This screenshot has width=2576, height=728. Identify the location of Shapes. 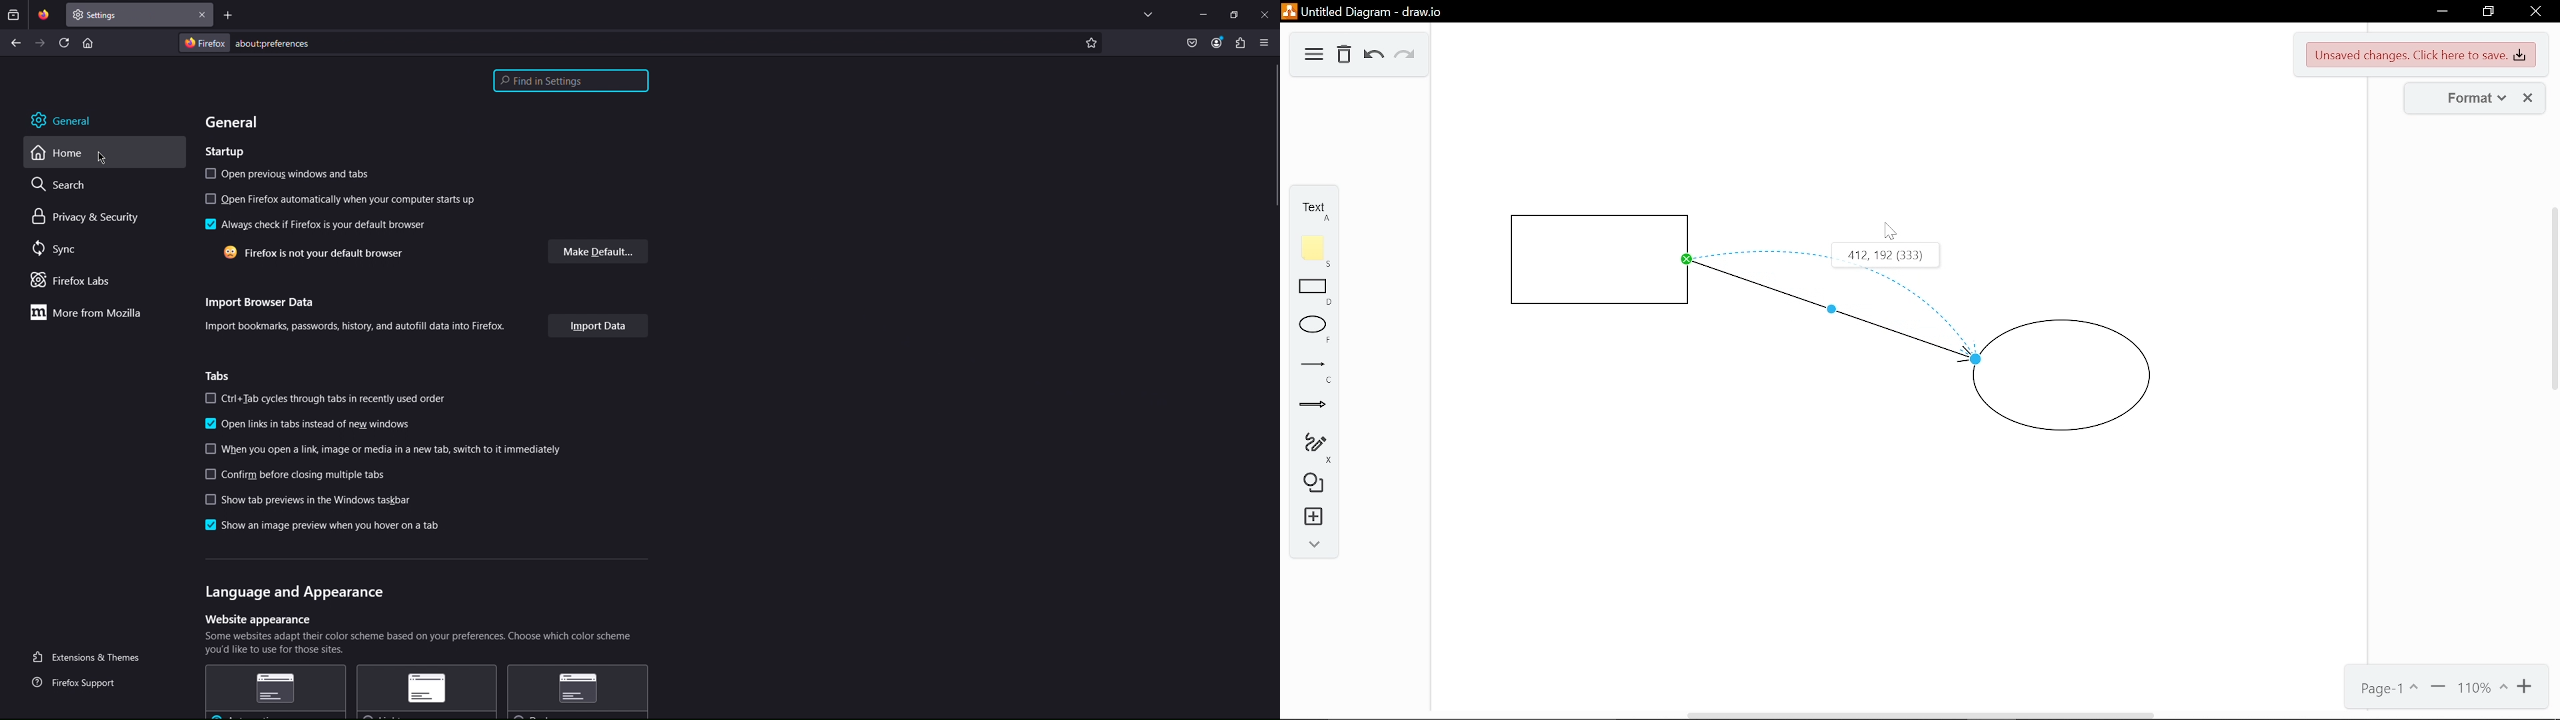
(1313, 486).